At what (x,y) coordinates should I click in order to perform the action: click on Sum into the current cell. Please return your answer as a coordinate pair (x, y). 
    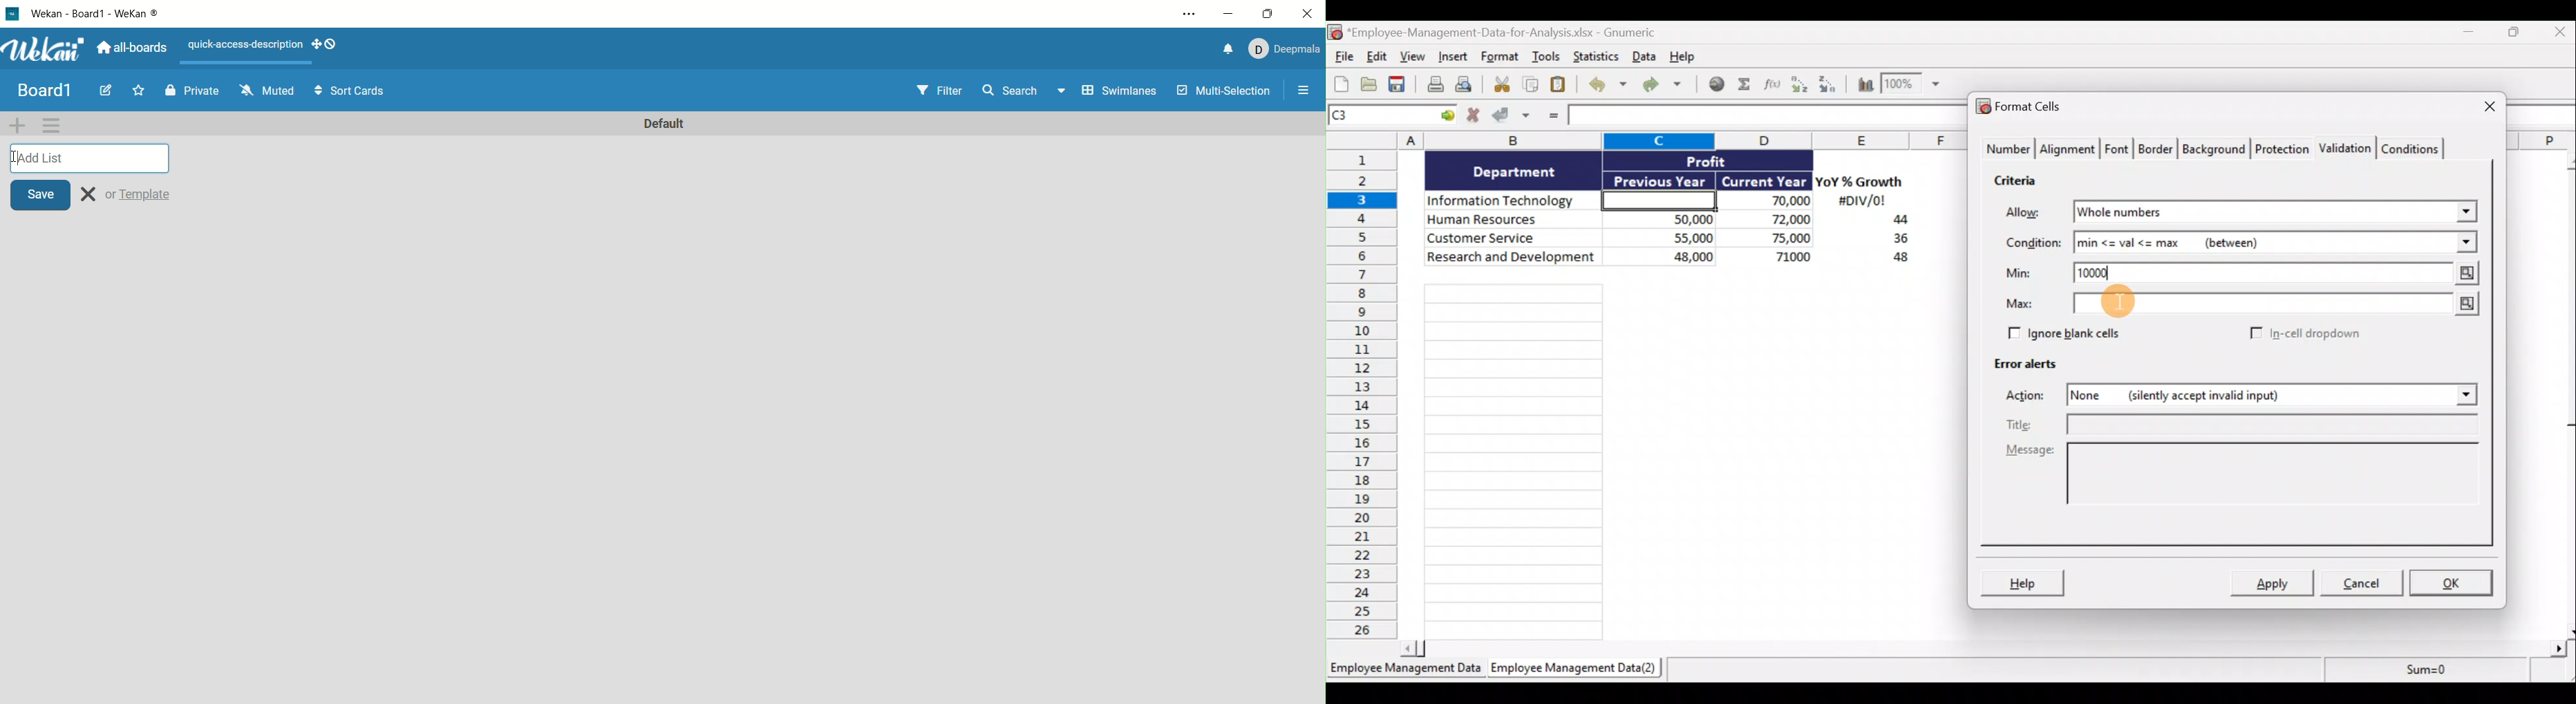
    Looking at the image, I should click on (1746, 85).